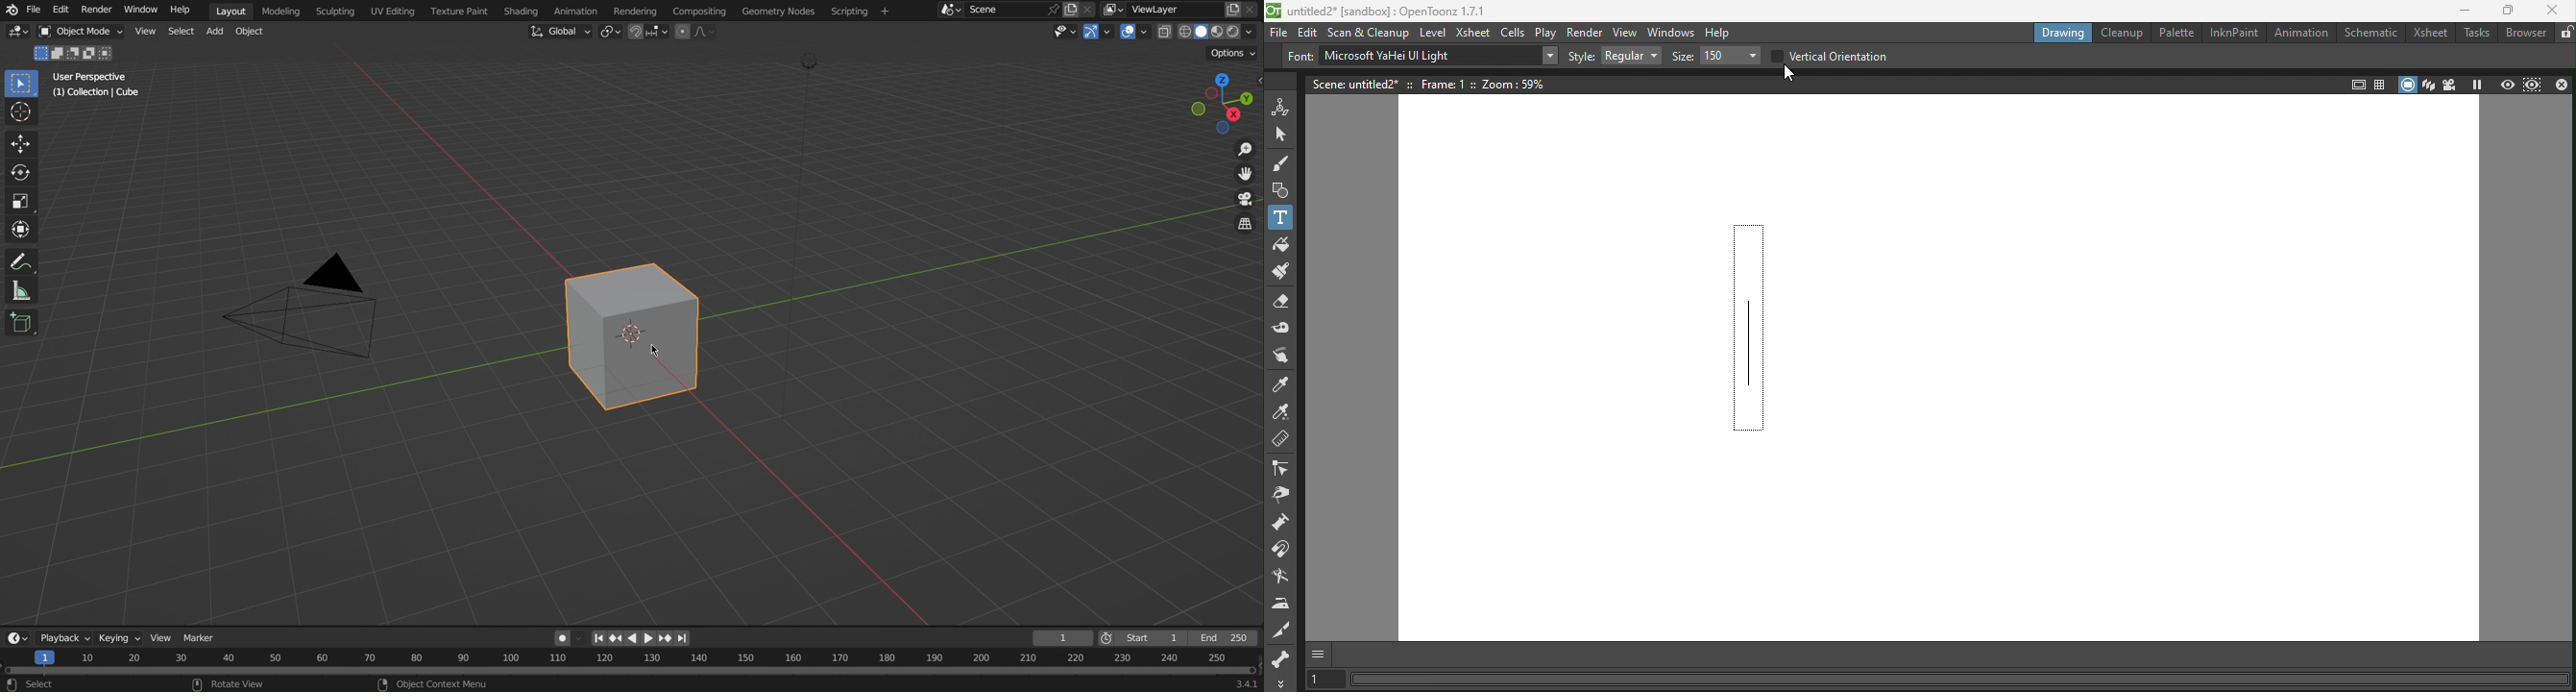  What do you see at coordinates (1146, 637) in the screenshot?
I see `Start` at bounding box center [1146, 637].